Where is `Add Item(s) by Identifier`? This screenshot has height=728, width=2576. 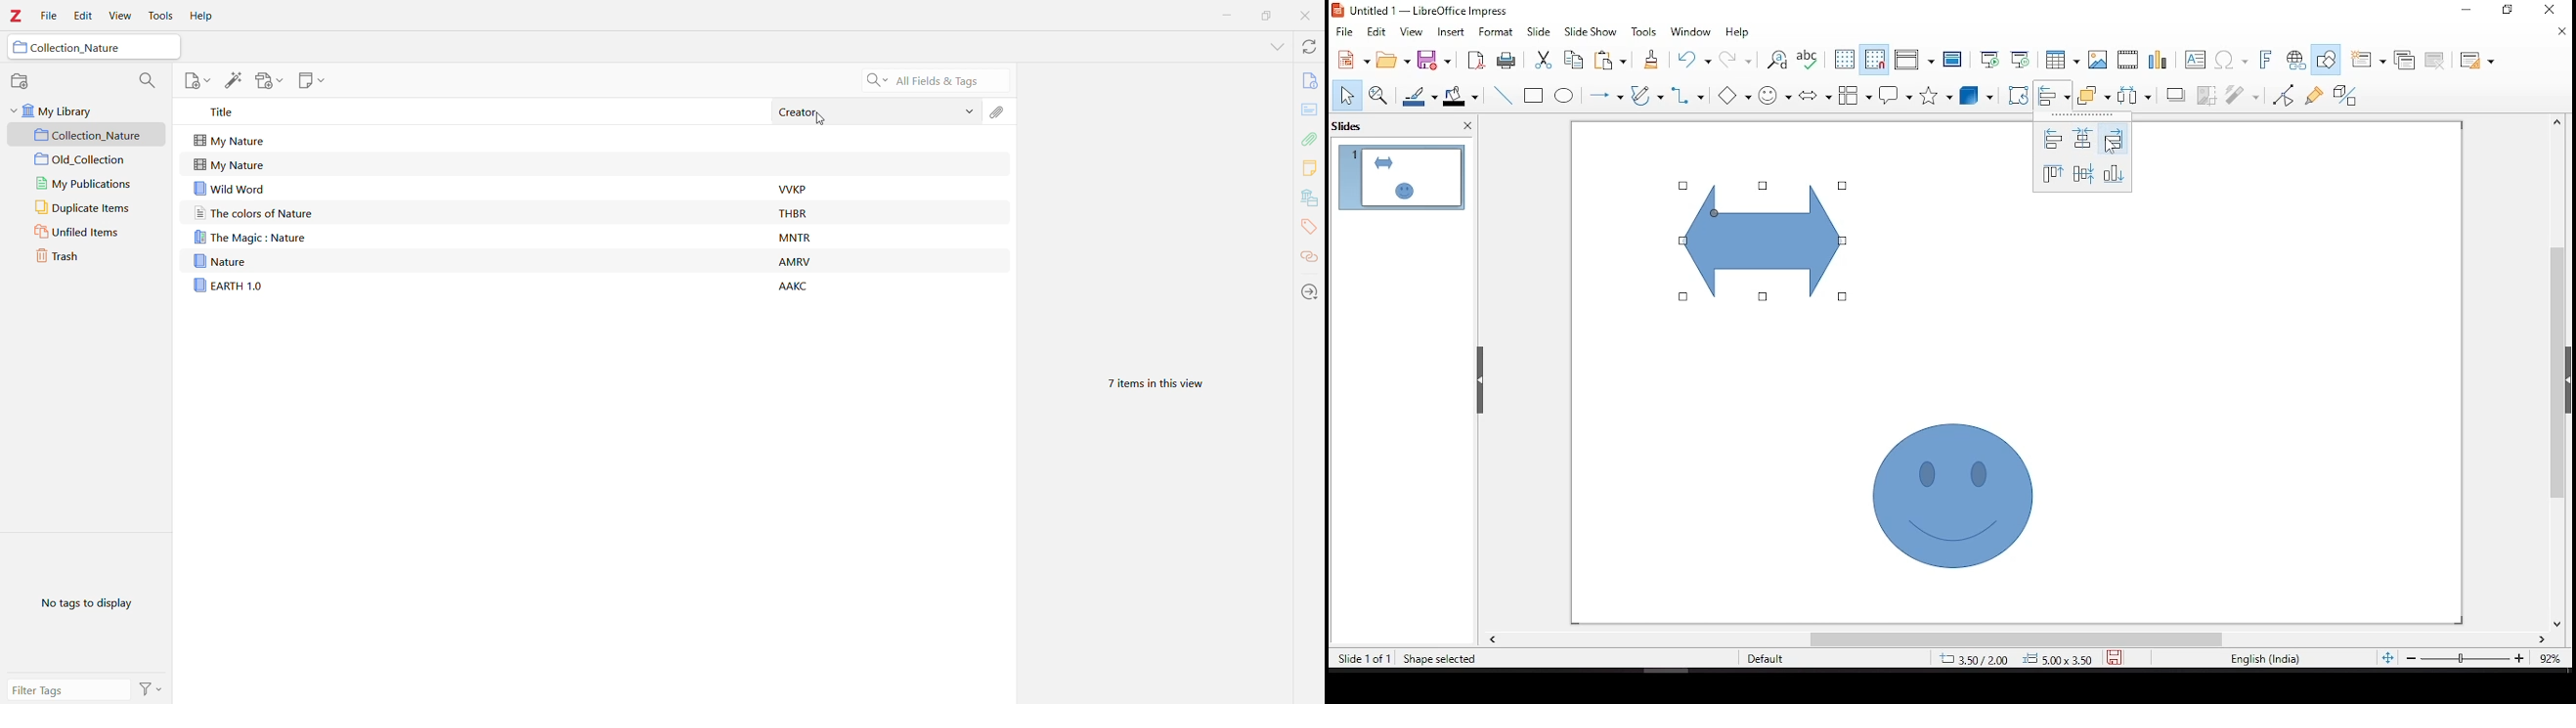 Add Item(s) by Identifier is located at coordinates (233, 81).